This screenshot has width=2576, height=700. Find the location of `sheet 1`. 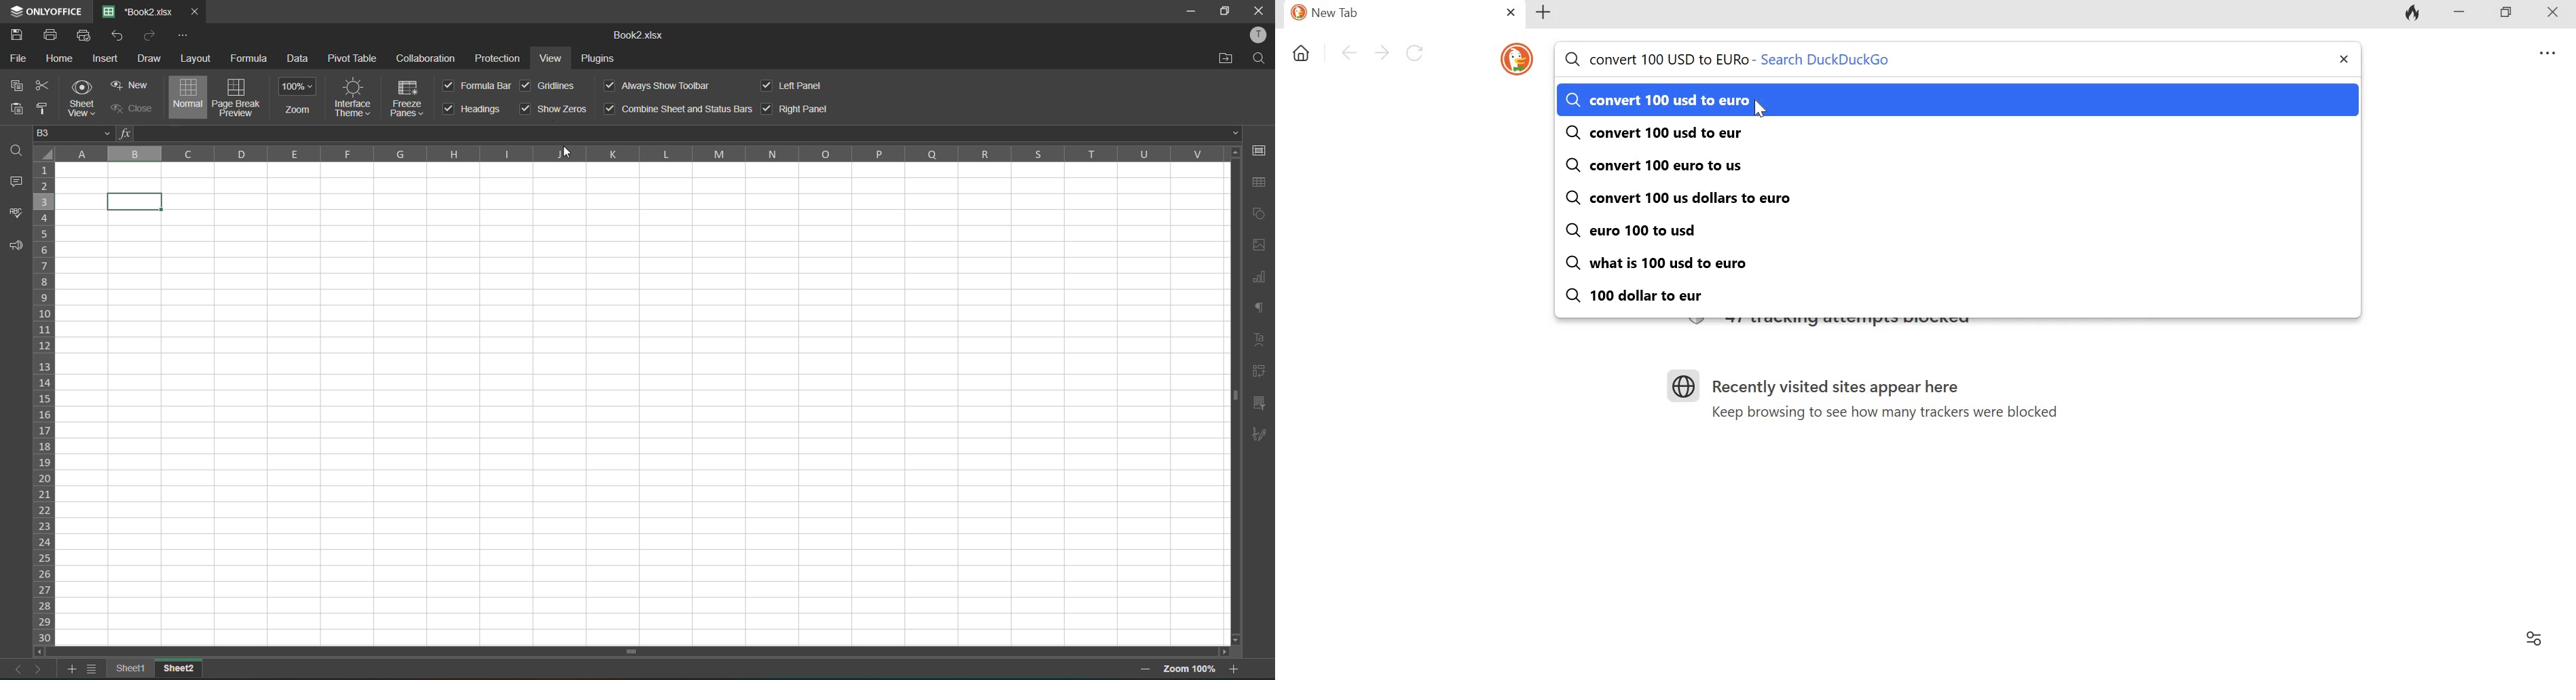

sheet 1 is located at coordinates (132, 670).